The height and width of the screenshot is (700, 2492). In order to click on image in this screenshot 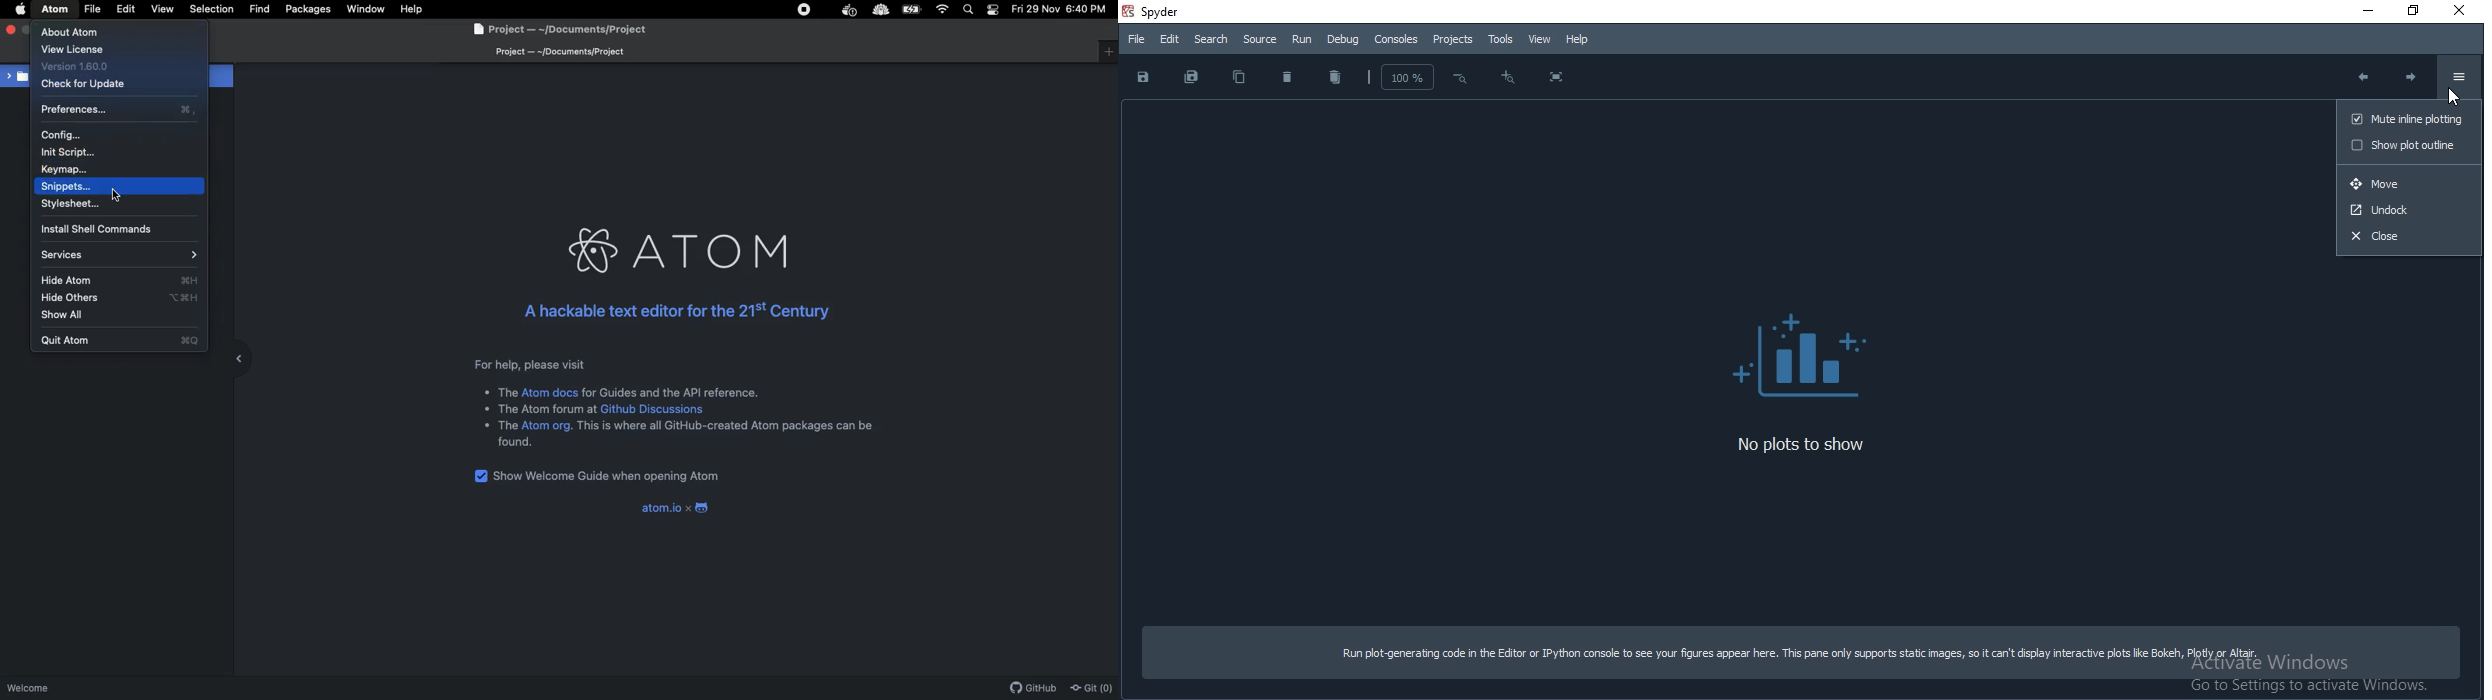, I will do `click(1812, 350)`.